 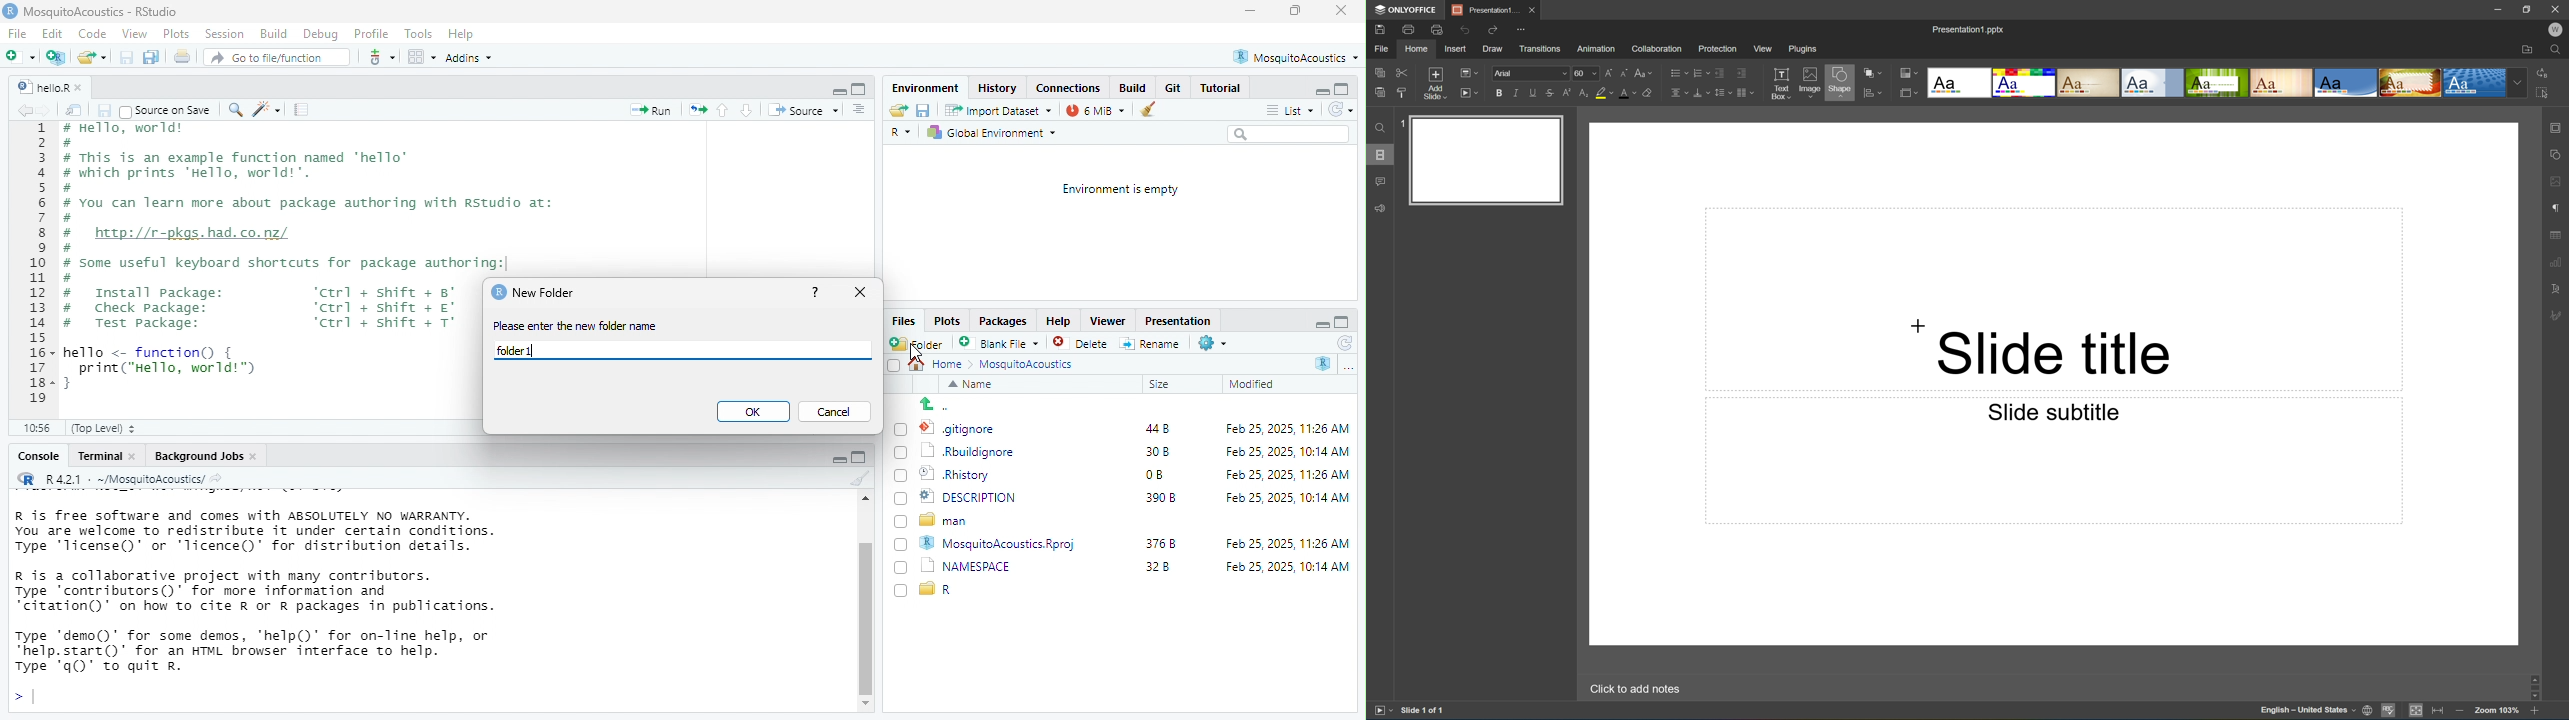 What do you see at coordinates (1107, 319) in the screenshot?
I see `Viewer` at bounding box center [1107, 319].